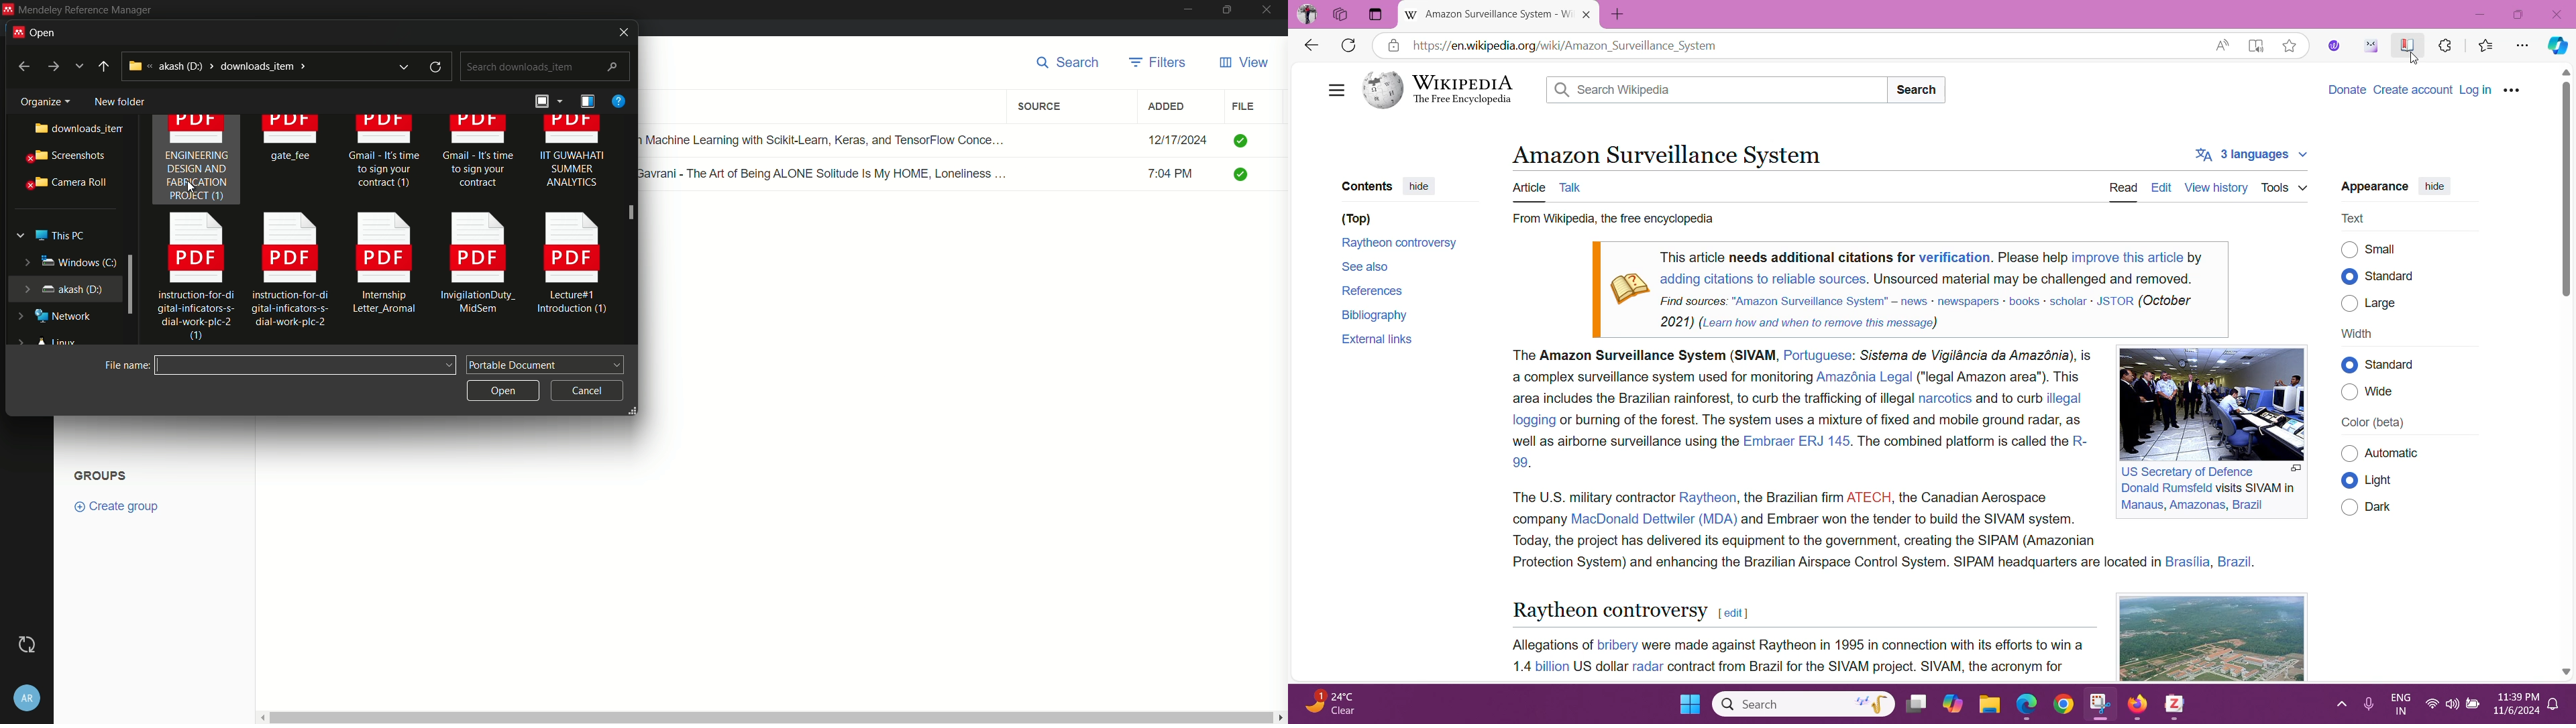 The height and width of the screenshot is (728, 2576). I want to click on Windows Search, so click(1802, 703).